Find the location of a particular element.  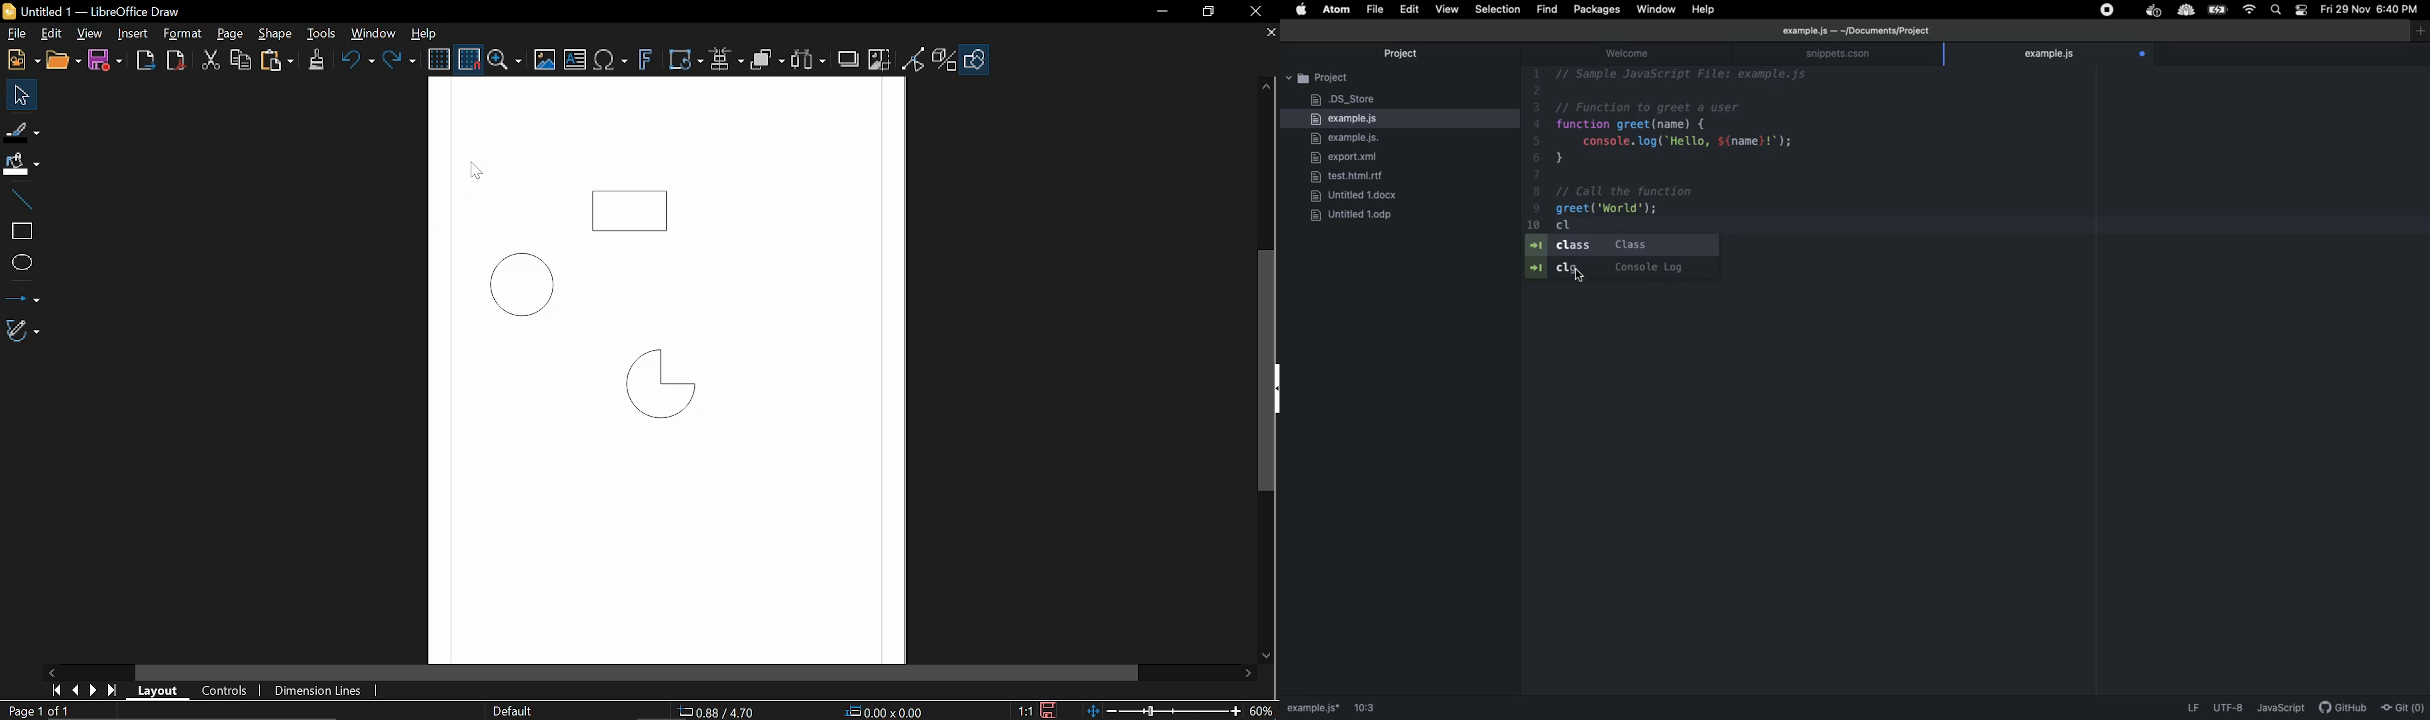

60% (Current zoom) is located at coordinates (1261, 710).